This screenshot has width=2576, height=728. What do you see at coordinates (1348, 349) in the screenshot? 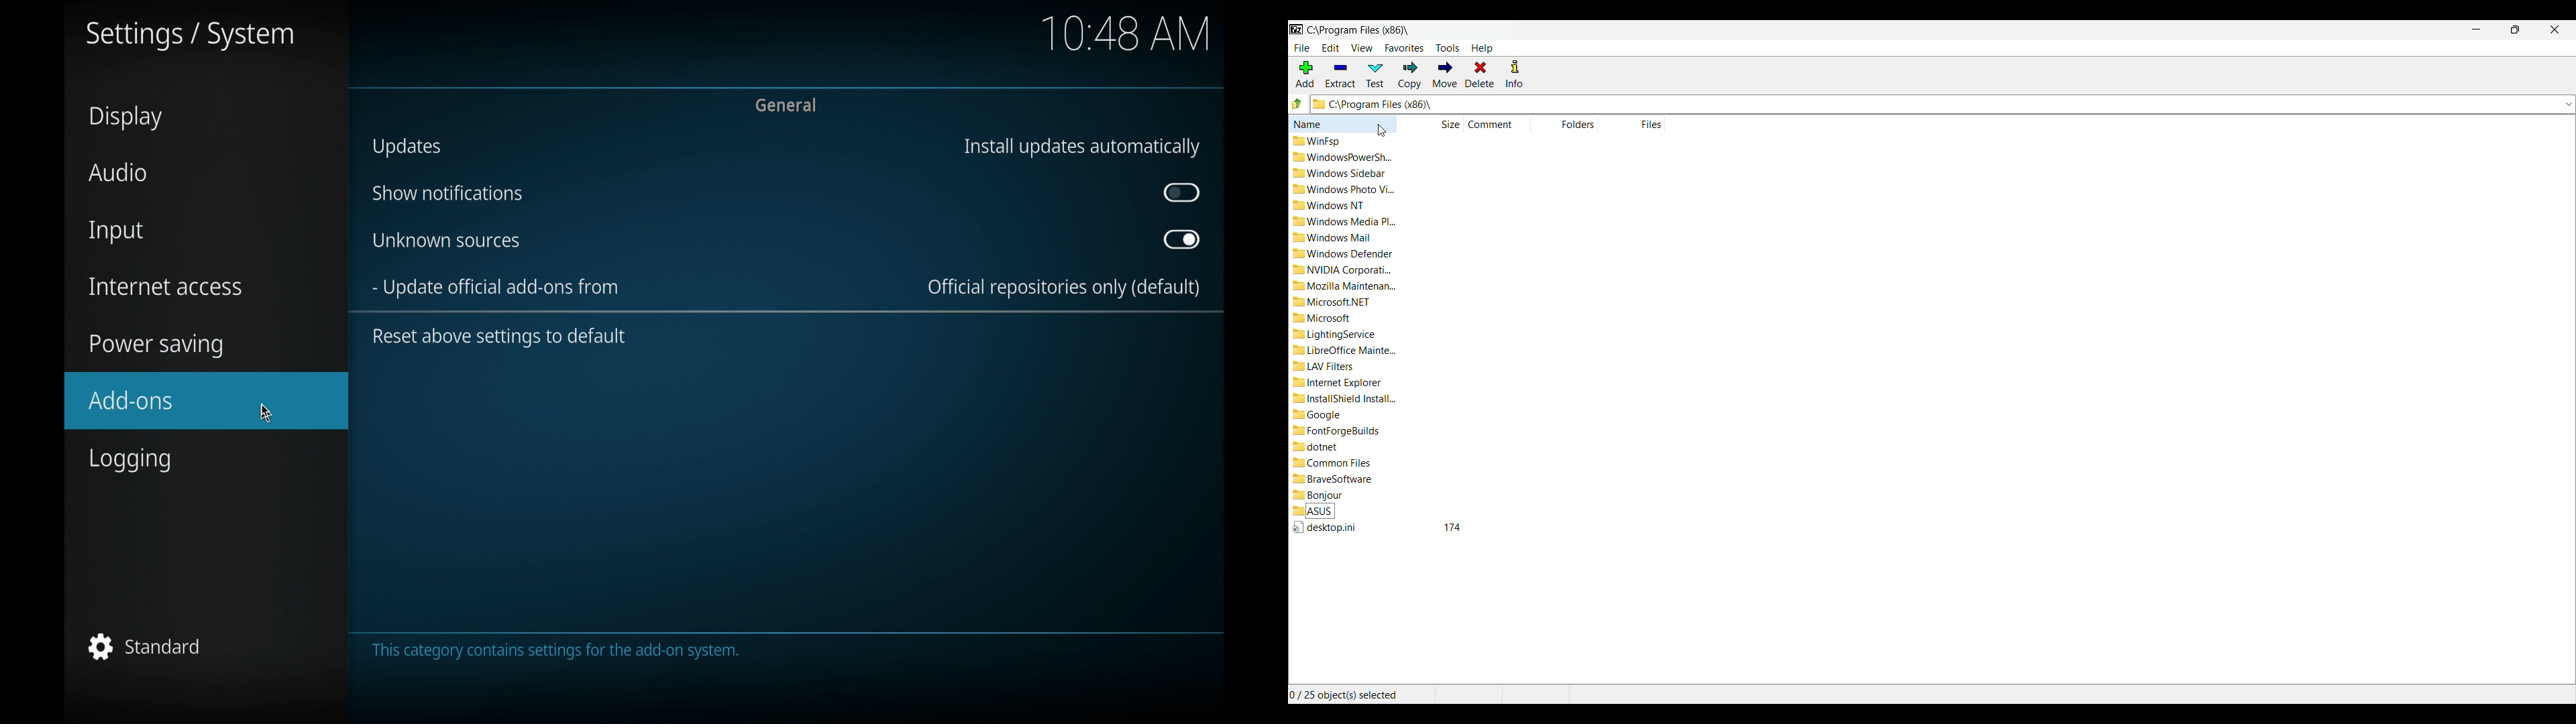
I see `LibreOffice Mainte..` at bounding box center [1348, 349].